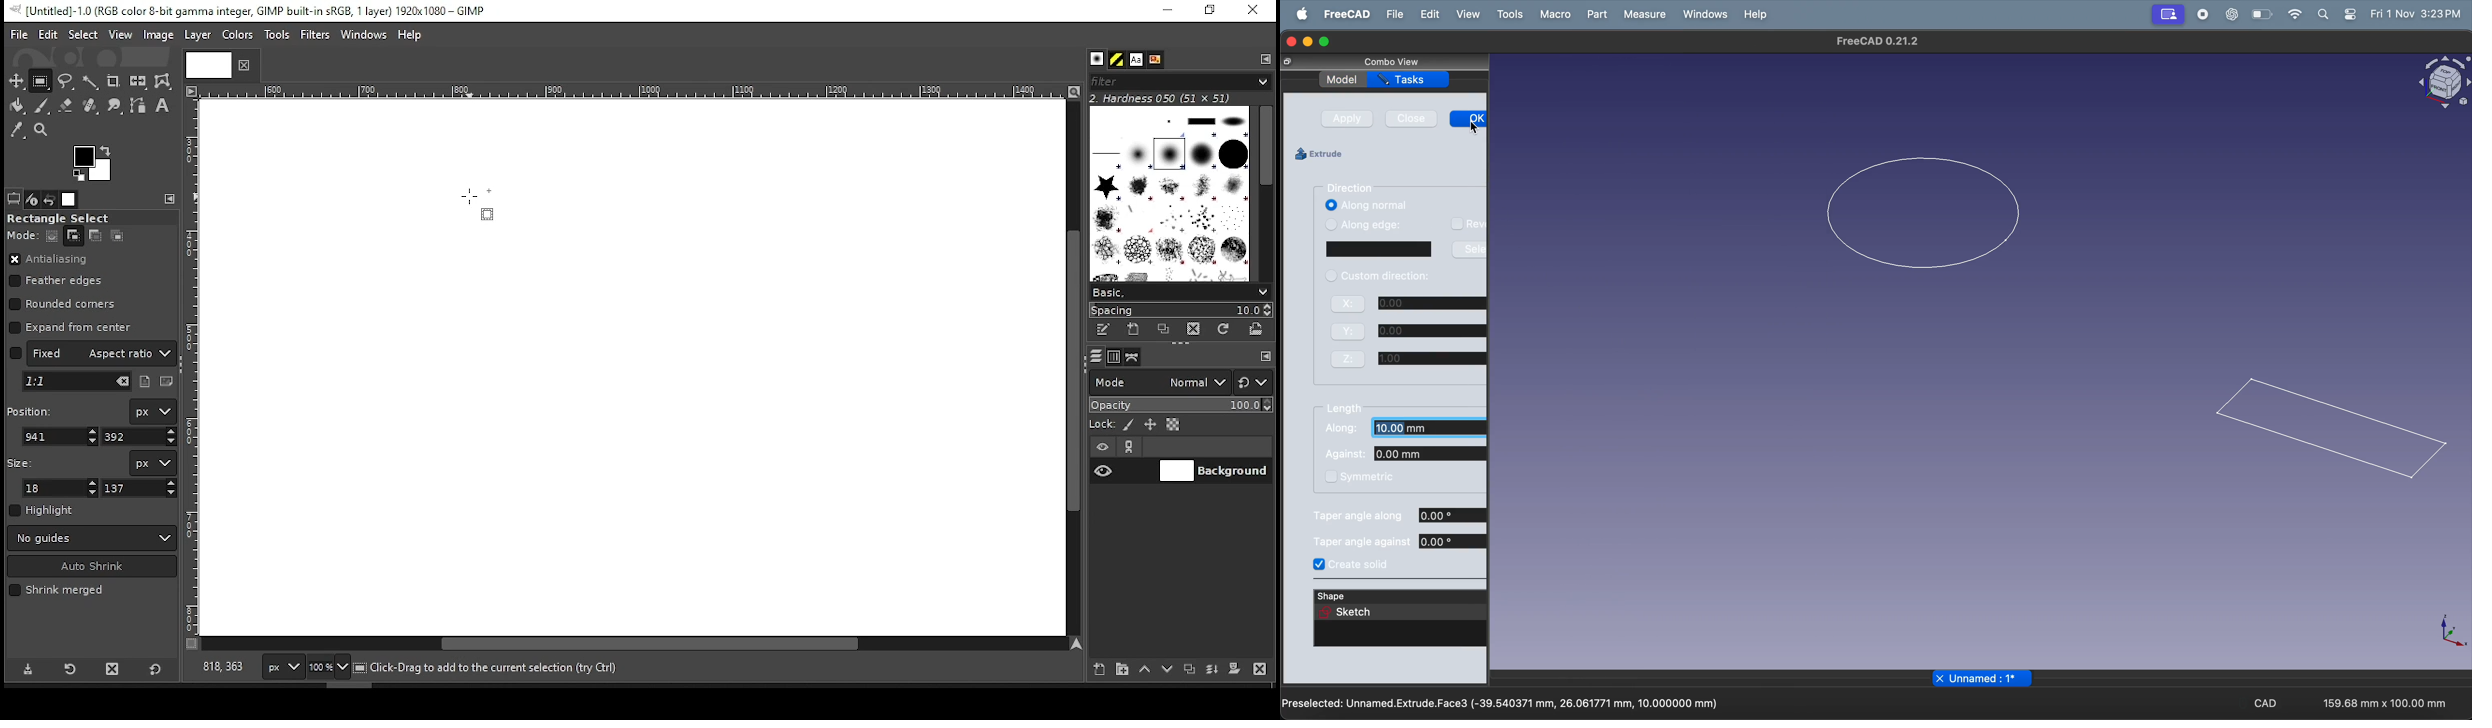 This screenshot has width=2492, height=728. What do you see at coordinates (2266, 702) in the screenshot?
I see `CAD` at bounding box center [2266, 702].